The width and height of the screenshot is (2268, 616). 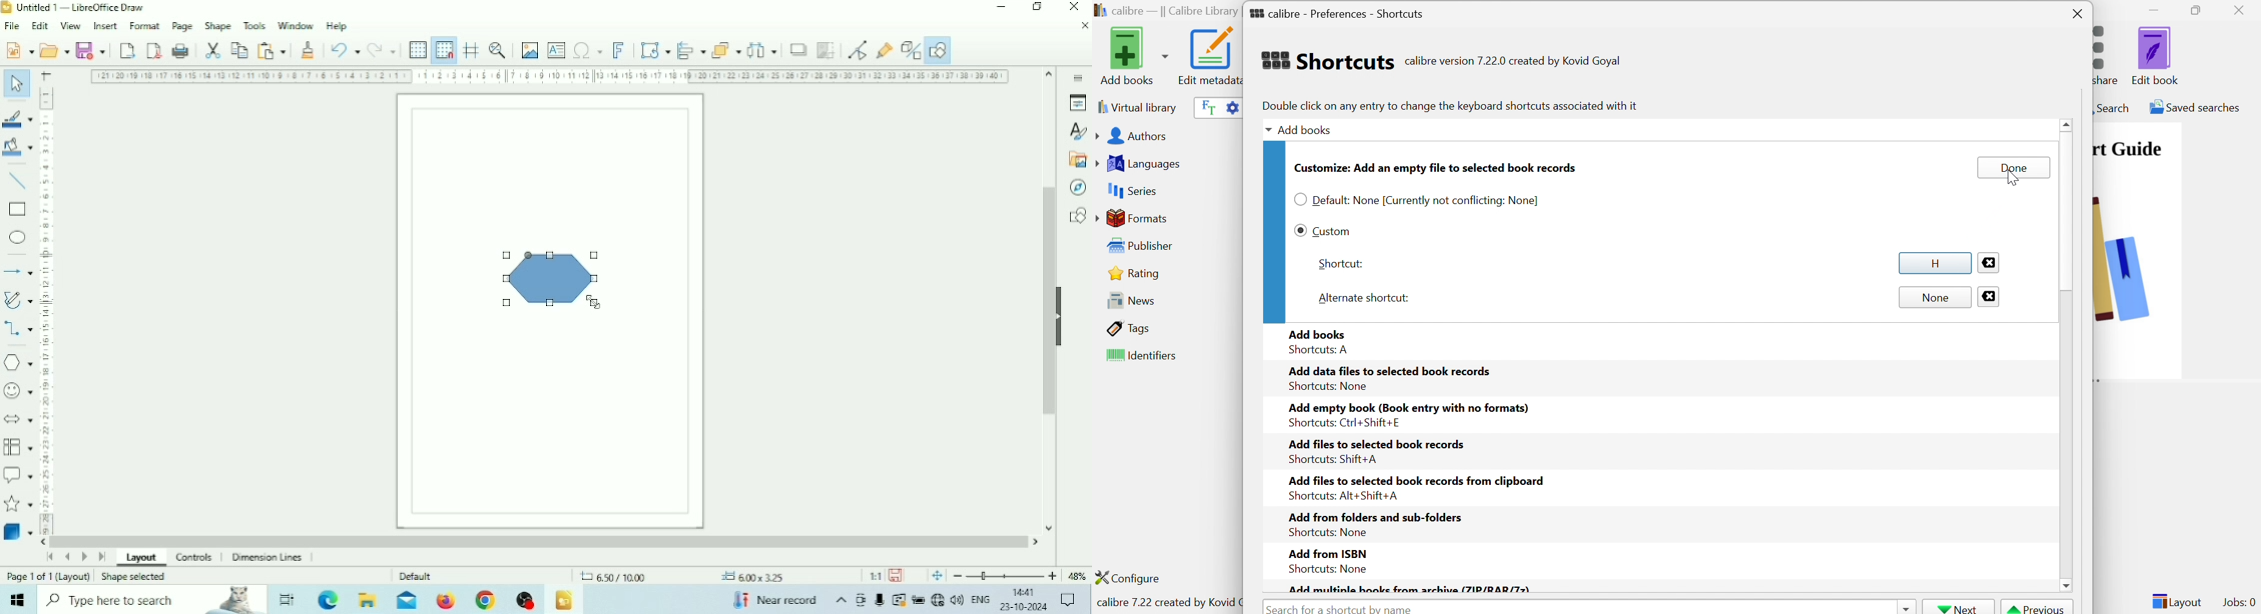 What do you see at coordinates (127, 50) in the screenshot?
I see `Export` at bounding box center [127, 50].